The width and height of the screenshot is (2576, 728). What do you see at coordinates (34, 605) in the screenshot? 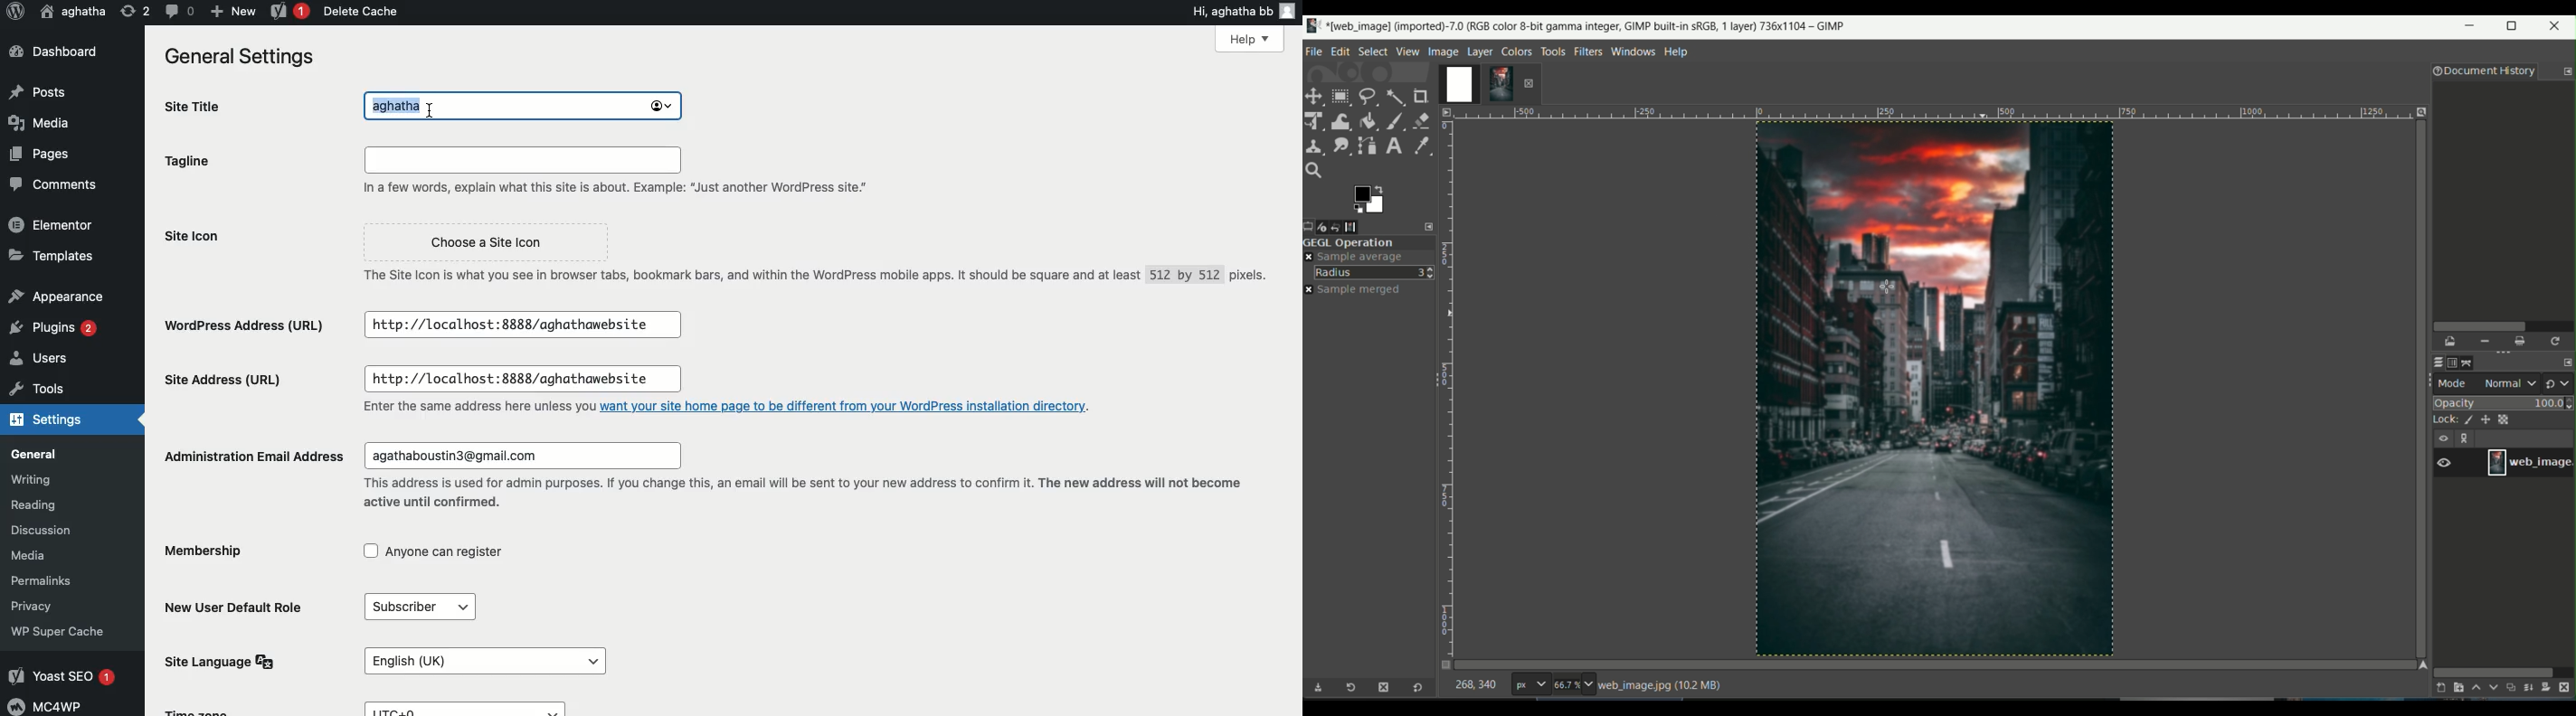
I see `Privacy` at bounding box center [34, 605].